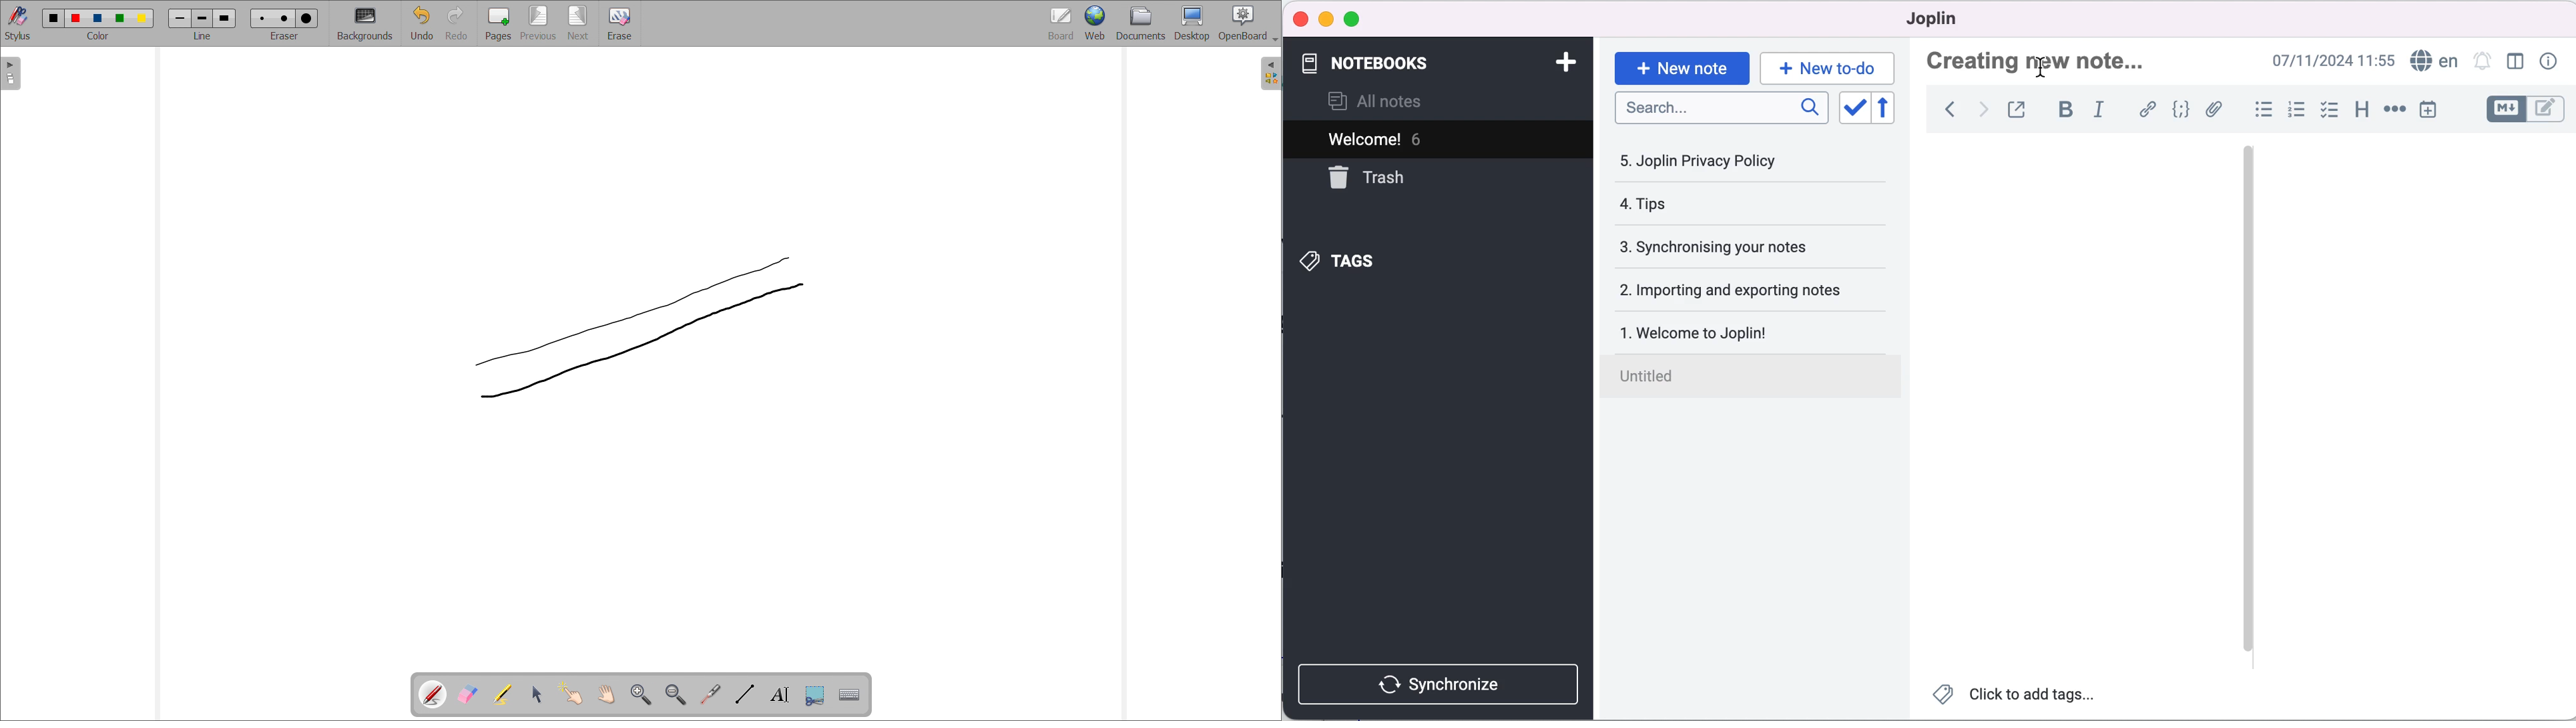 The height and width of the screenshot is (728, 2576). What do you see at coordinates (2525, 111) in the screenshot?
I see `toggle editors` at bounding box center [2525, 111].